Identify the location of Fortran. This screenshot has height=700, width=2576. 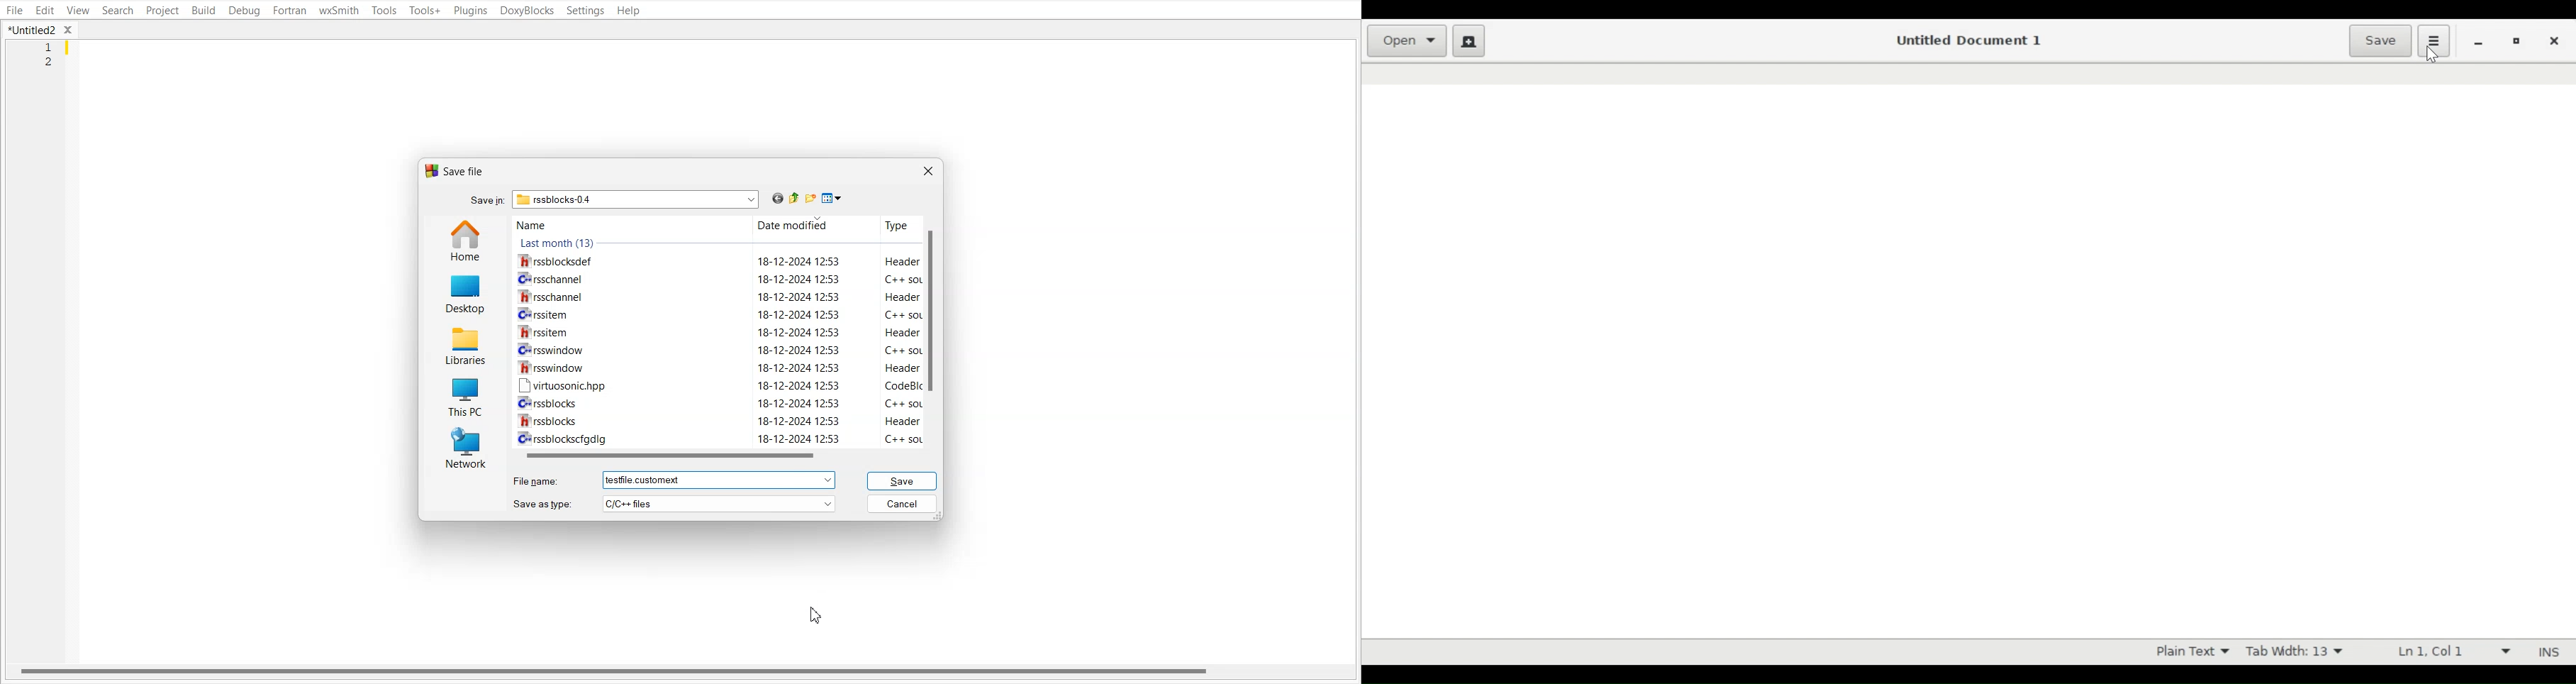
(290, 10).